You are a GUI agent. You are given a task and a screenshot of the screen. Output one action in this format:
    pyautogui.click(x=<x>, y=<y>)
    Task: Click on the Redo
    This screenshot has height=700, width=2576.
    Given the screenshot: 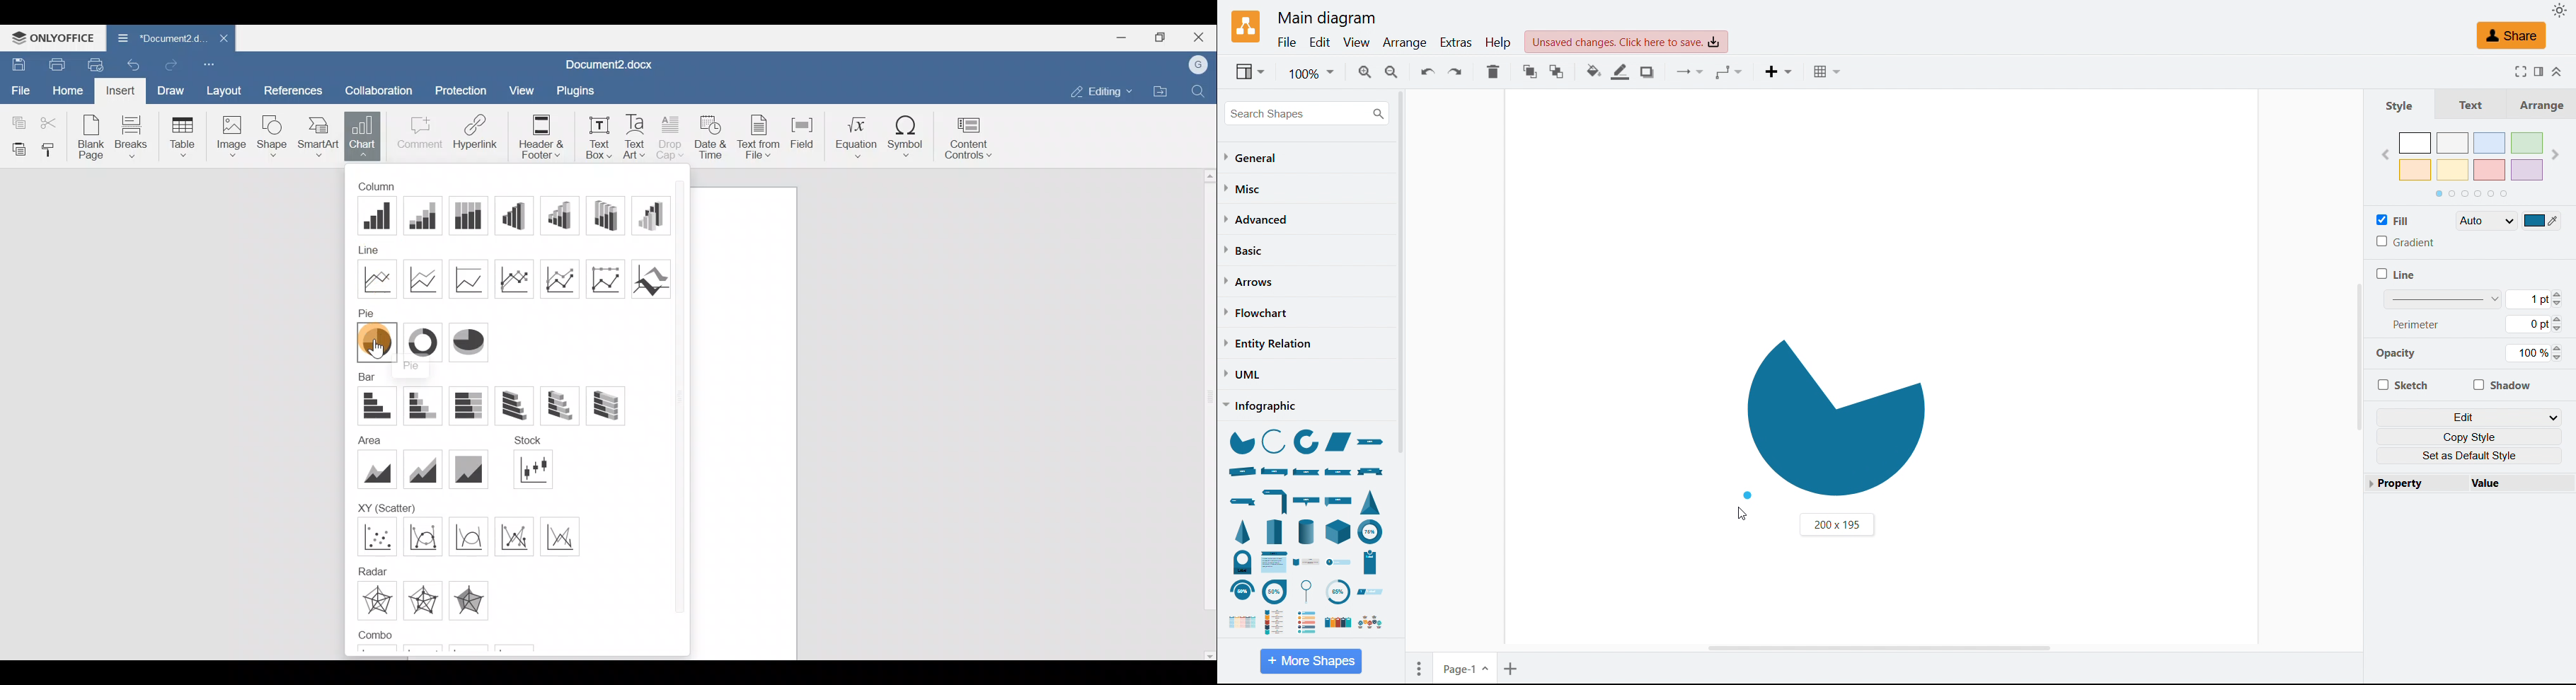 What is the action you would take?
    pyautogui.click(x=176, y=66)
    